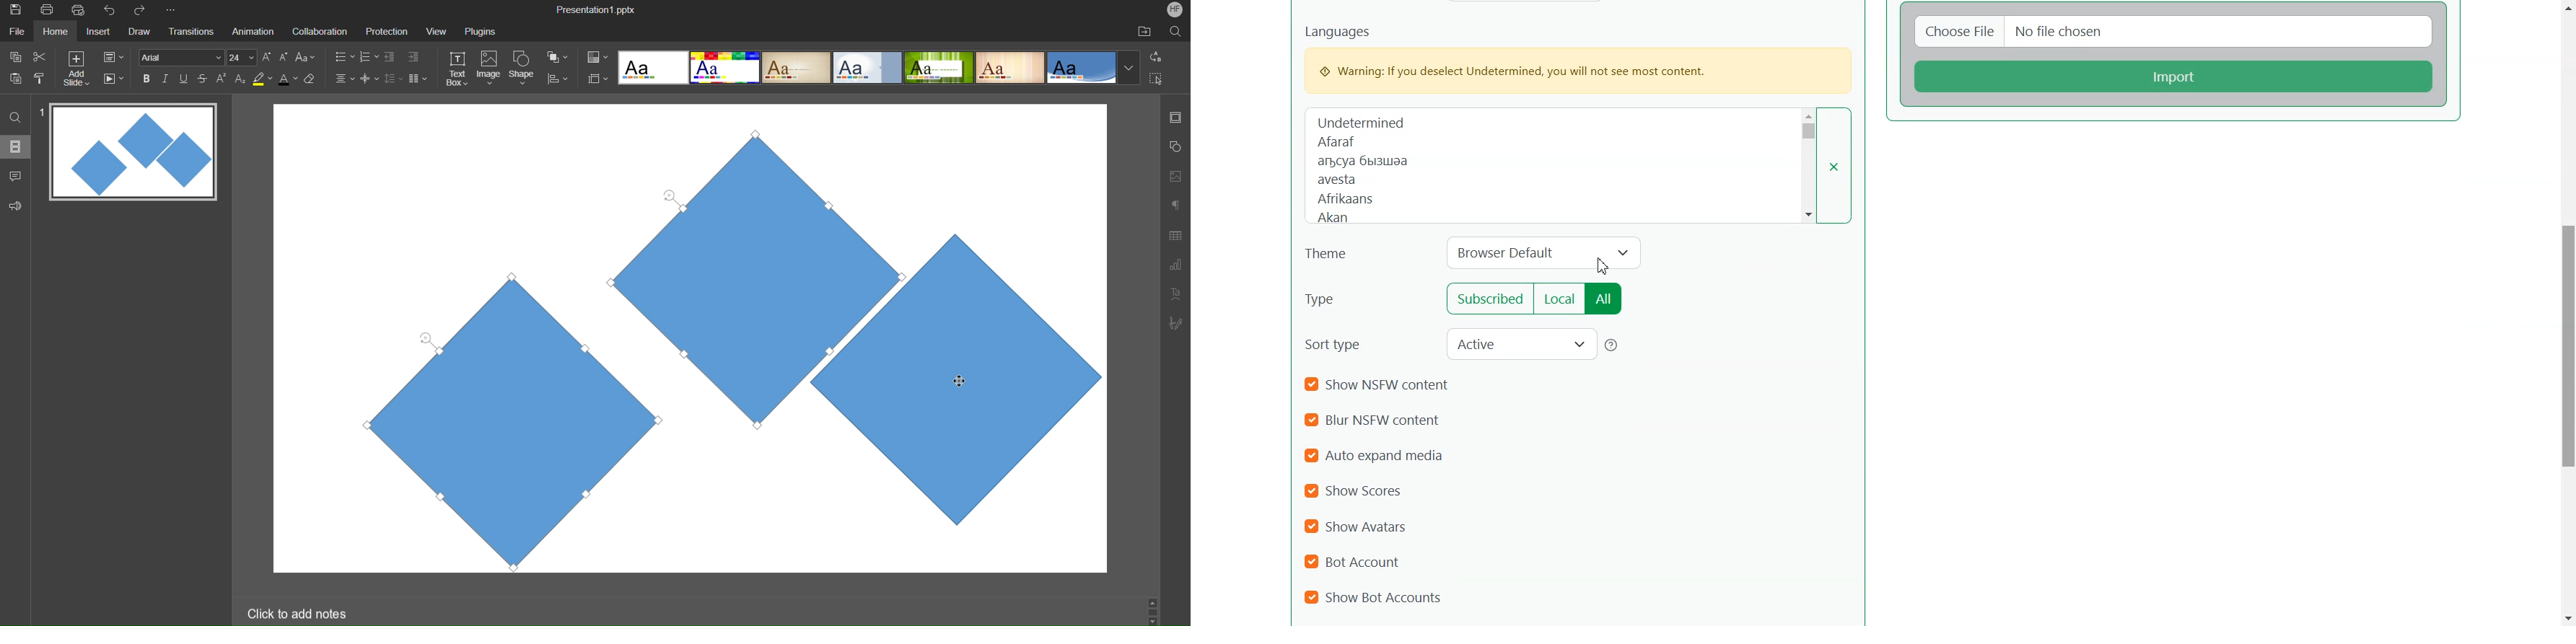  What do you see at coordinates (80, 10) in the screenshot?
I see `Quick Print` at bounding box center [80, 10].